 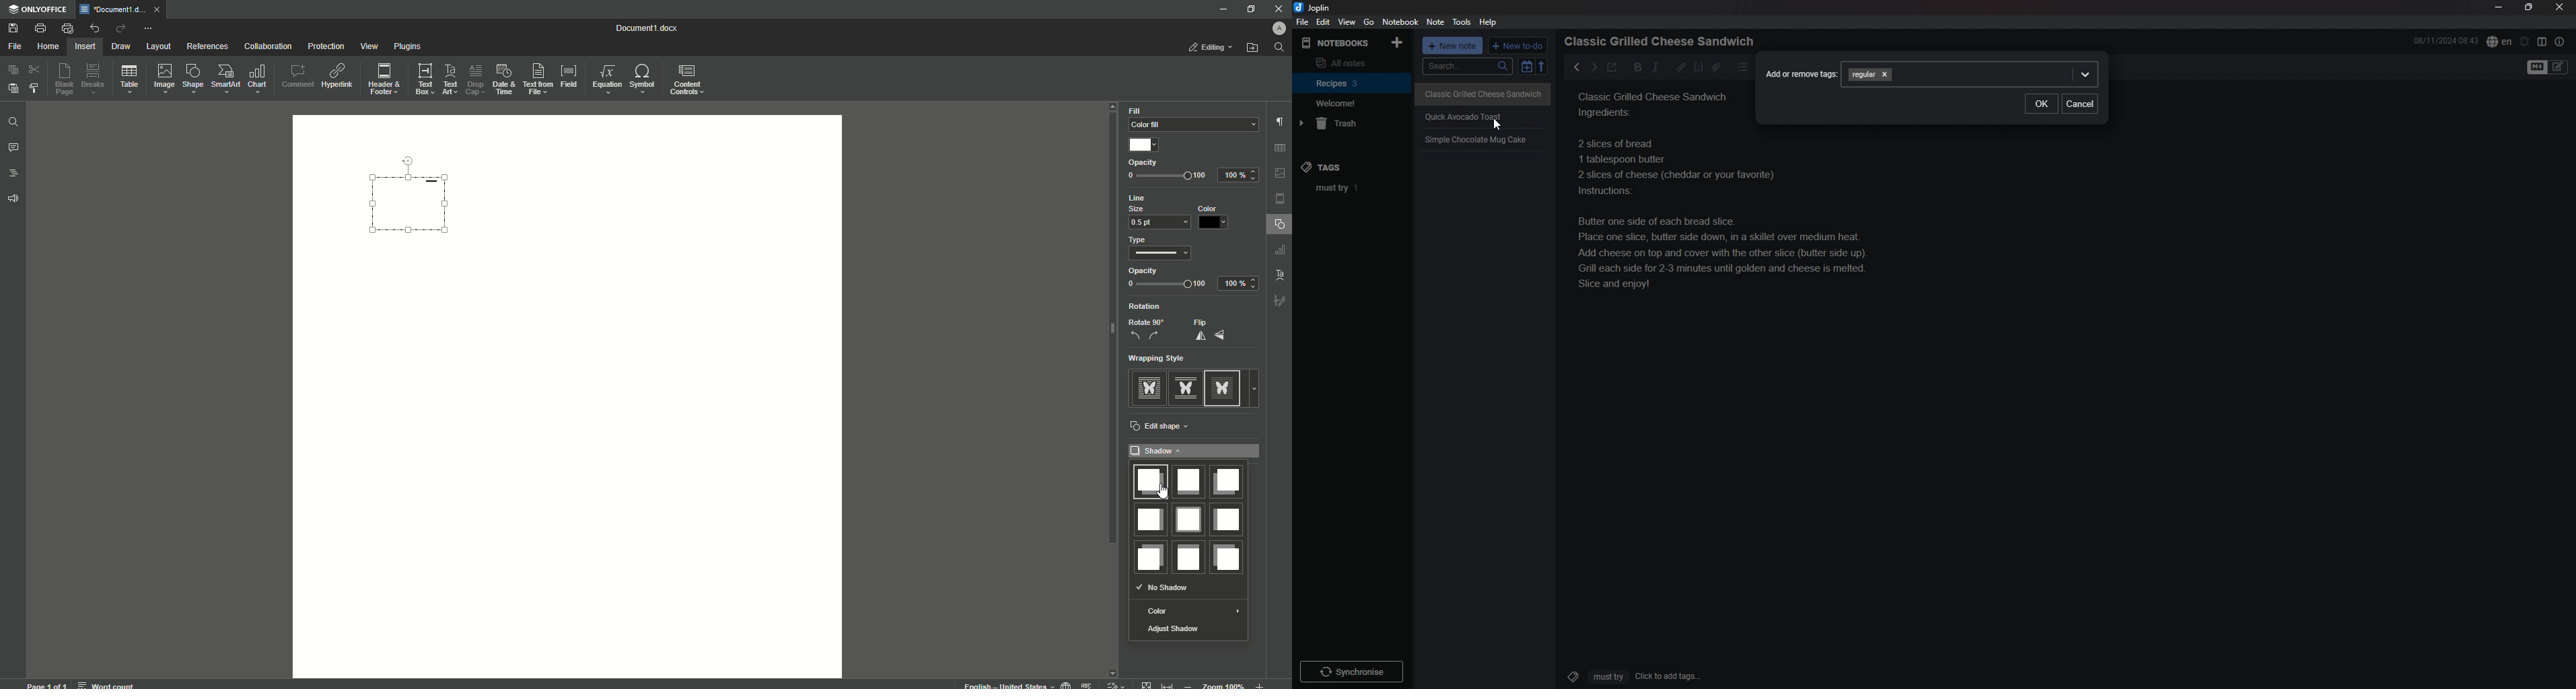 What do you see at coordinates (1351, 103) in the screenshot?
I see `notebook` at bounding box center [1351, 103].